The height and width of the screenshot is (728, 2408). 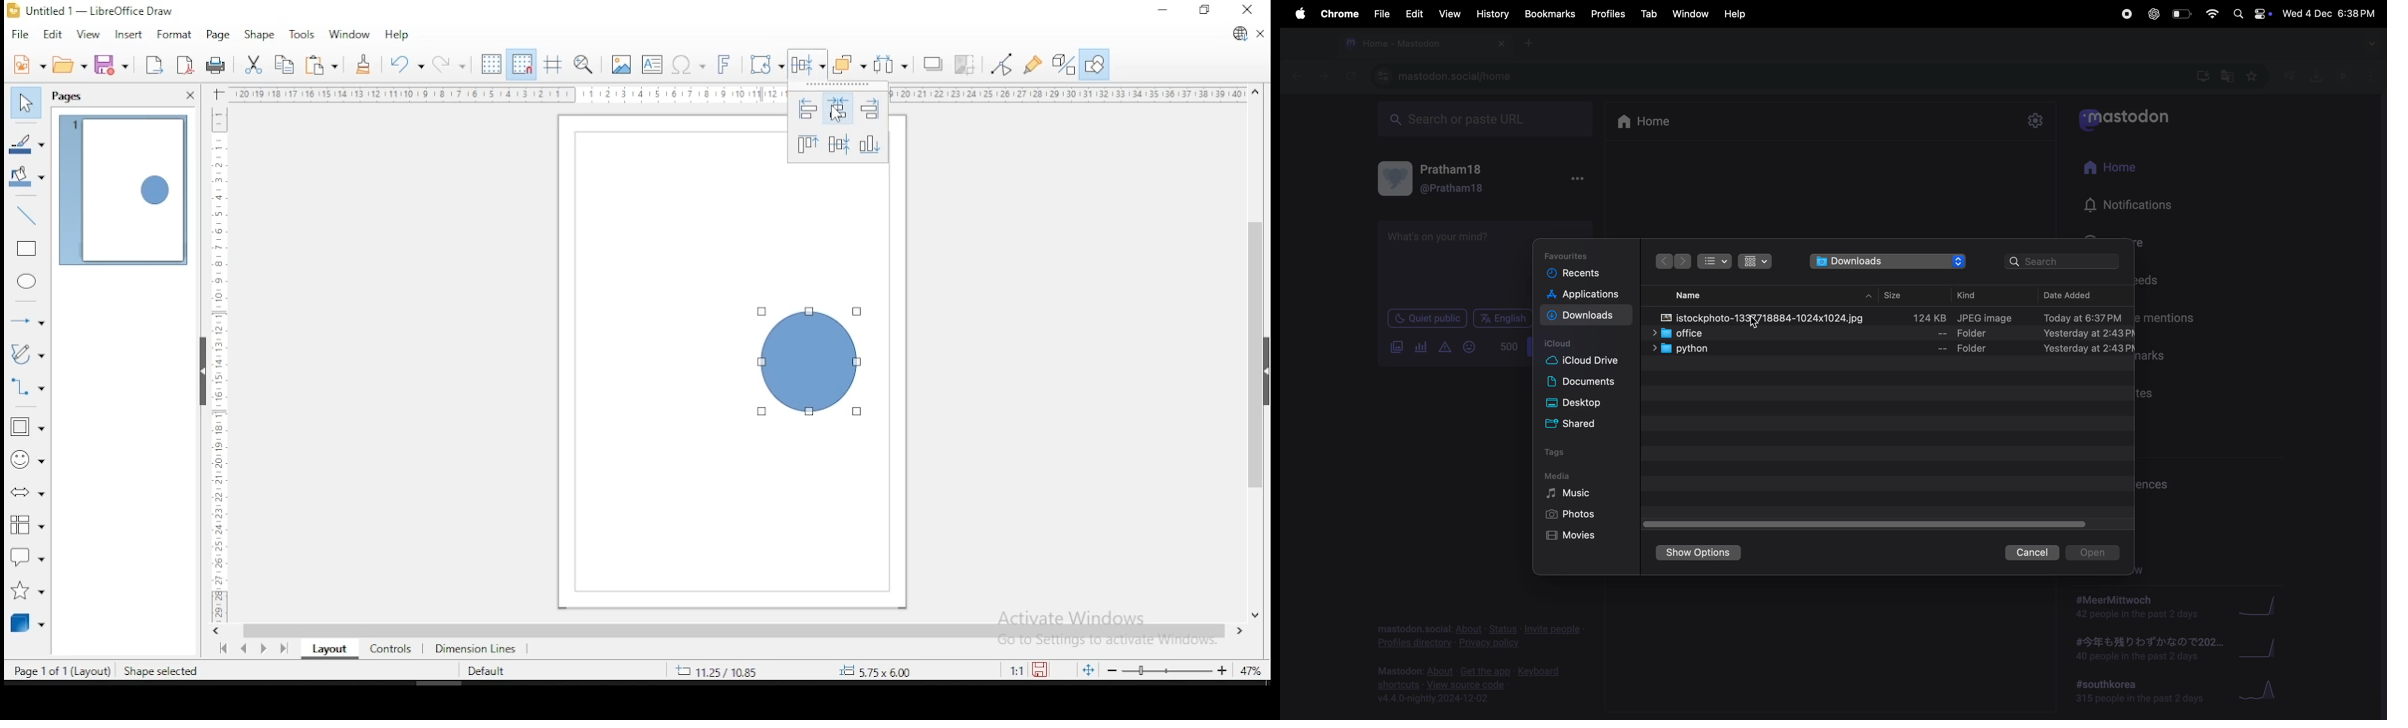 I want to click on minimize, so click(x=1165, y=9).